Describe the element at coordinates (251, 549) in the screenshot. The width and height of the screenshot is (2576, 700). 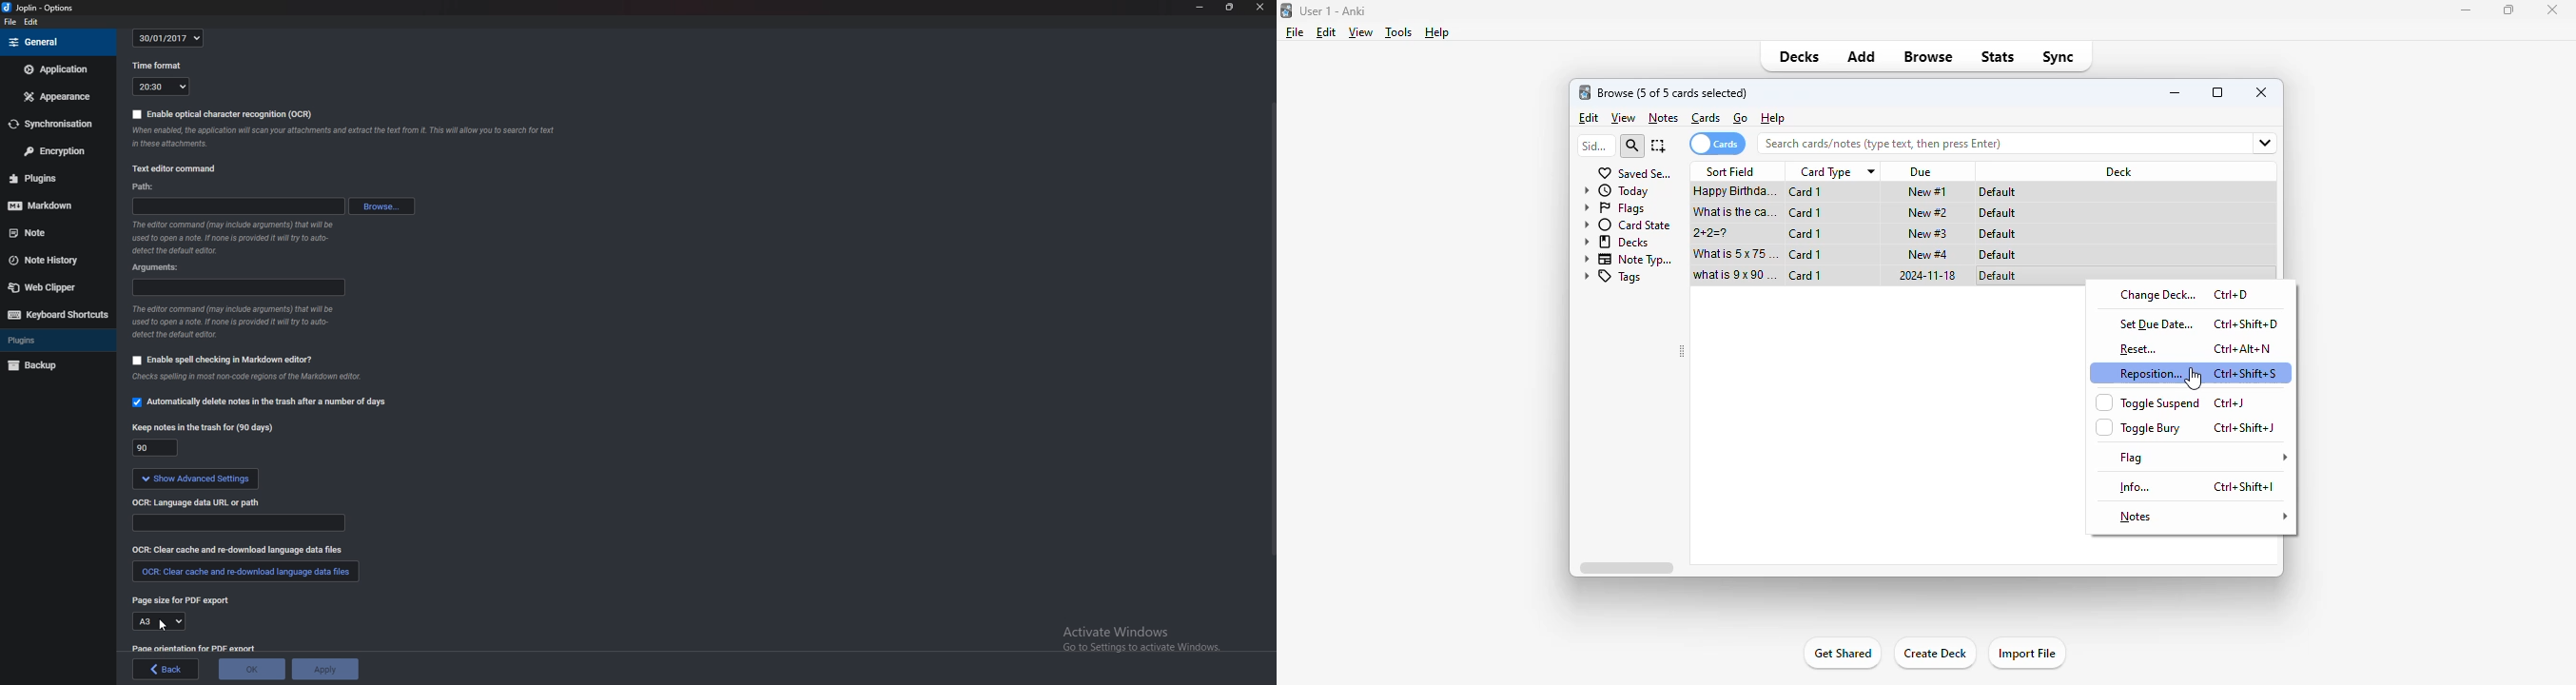
I see `O C R clear cash and redownload language data files` at that location.